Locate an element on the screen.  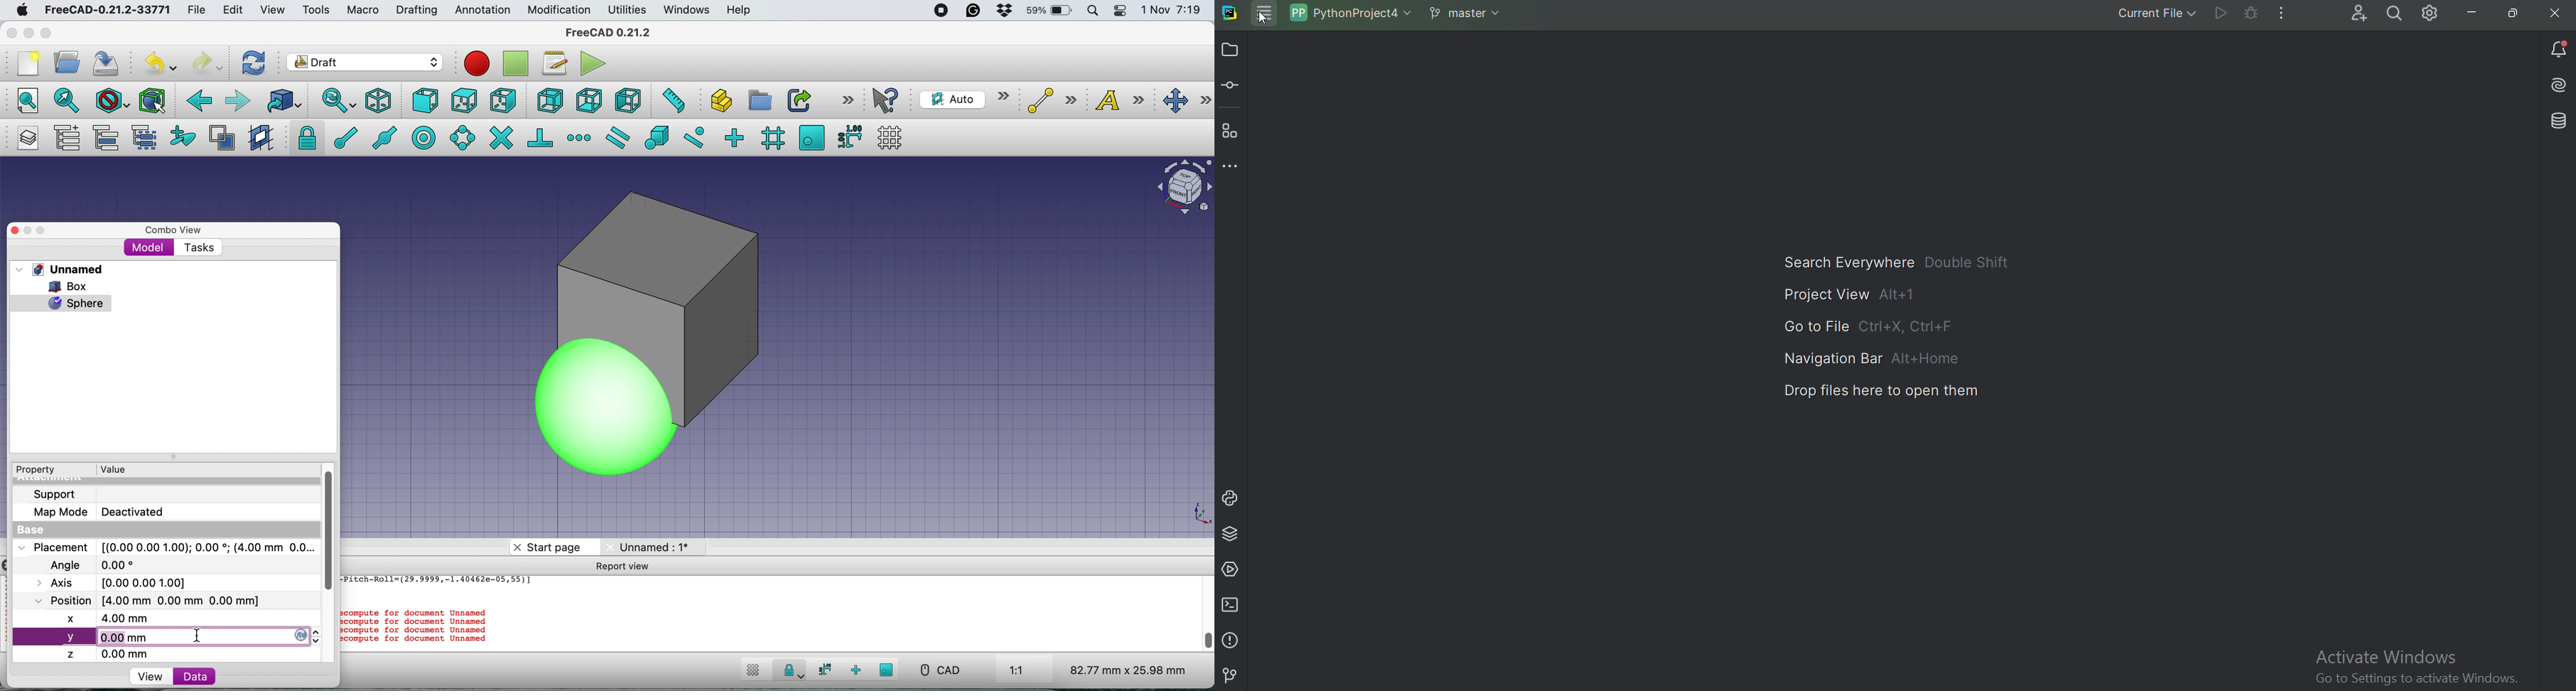
toggle normal wireframe display is located at coordinates (223, 138).